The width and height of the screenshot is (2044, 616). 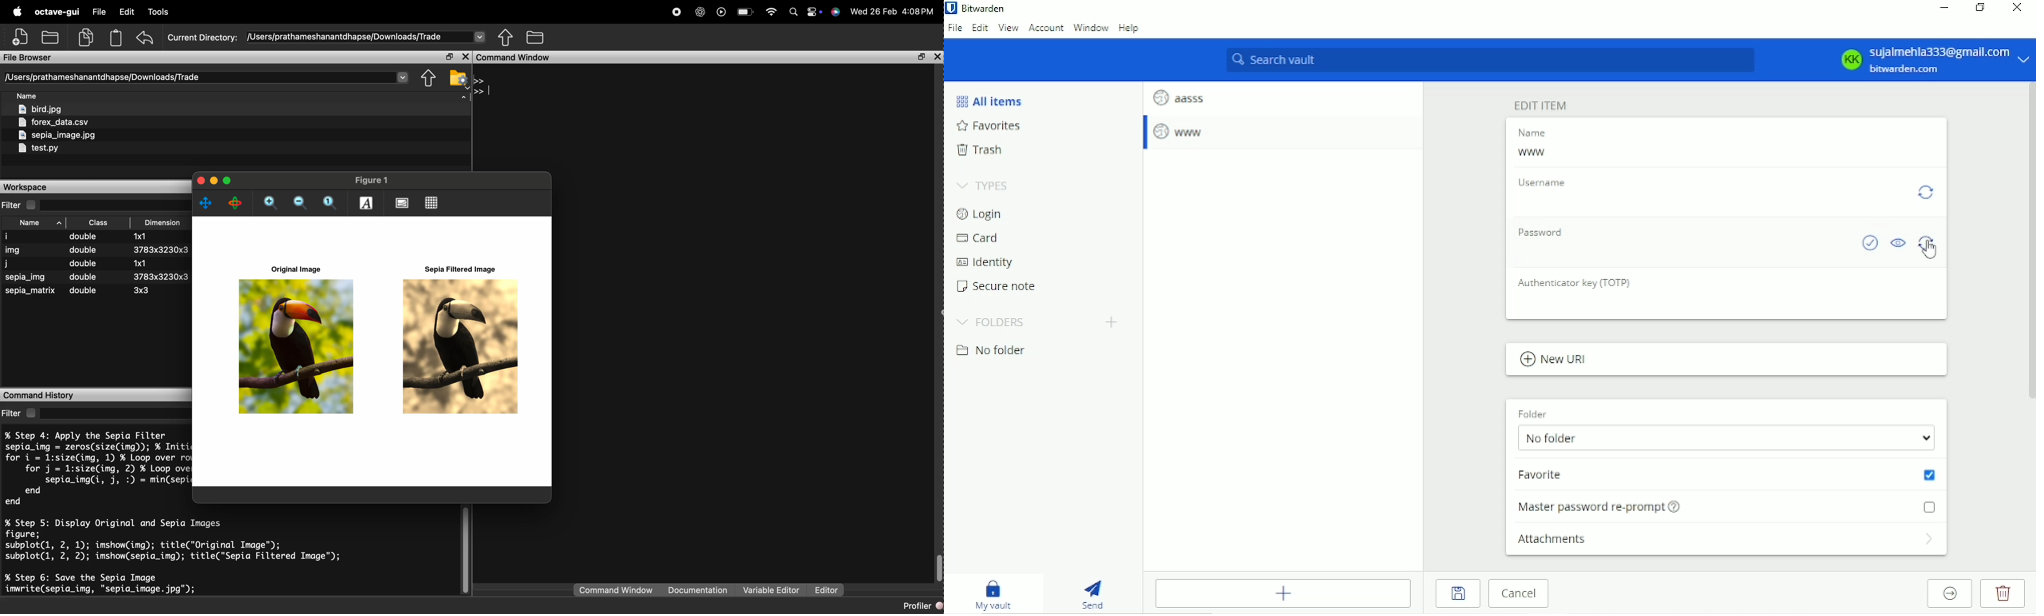 I want to click on Command Window, so click(x=513, y=58).